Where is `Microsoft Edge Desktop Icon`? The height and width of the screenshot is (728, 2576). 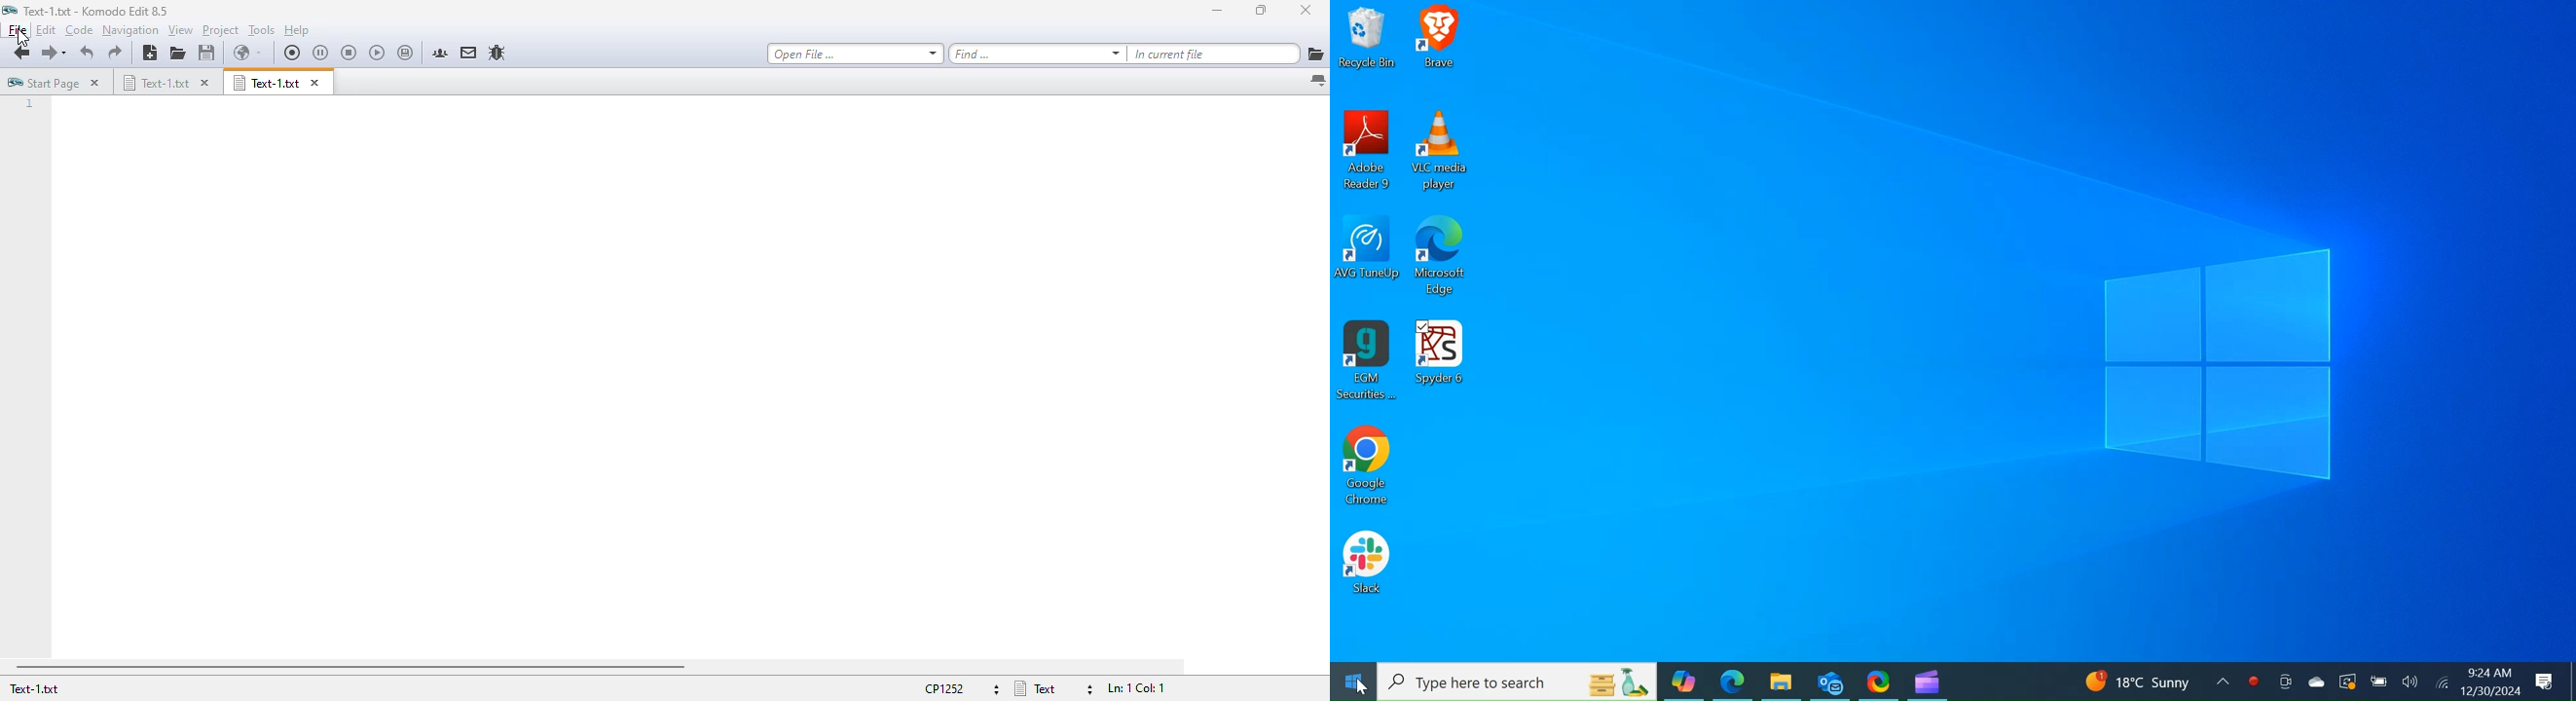
Microsoft Edge Desktop Icon is located at coordinates (1443, 260).